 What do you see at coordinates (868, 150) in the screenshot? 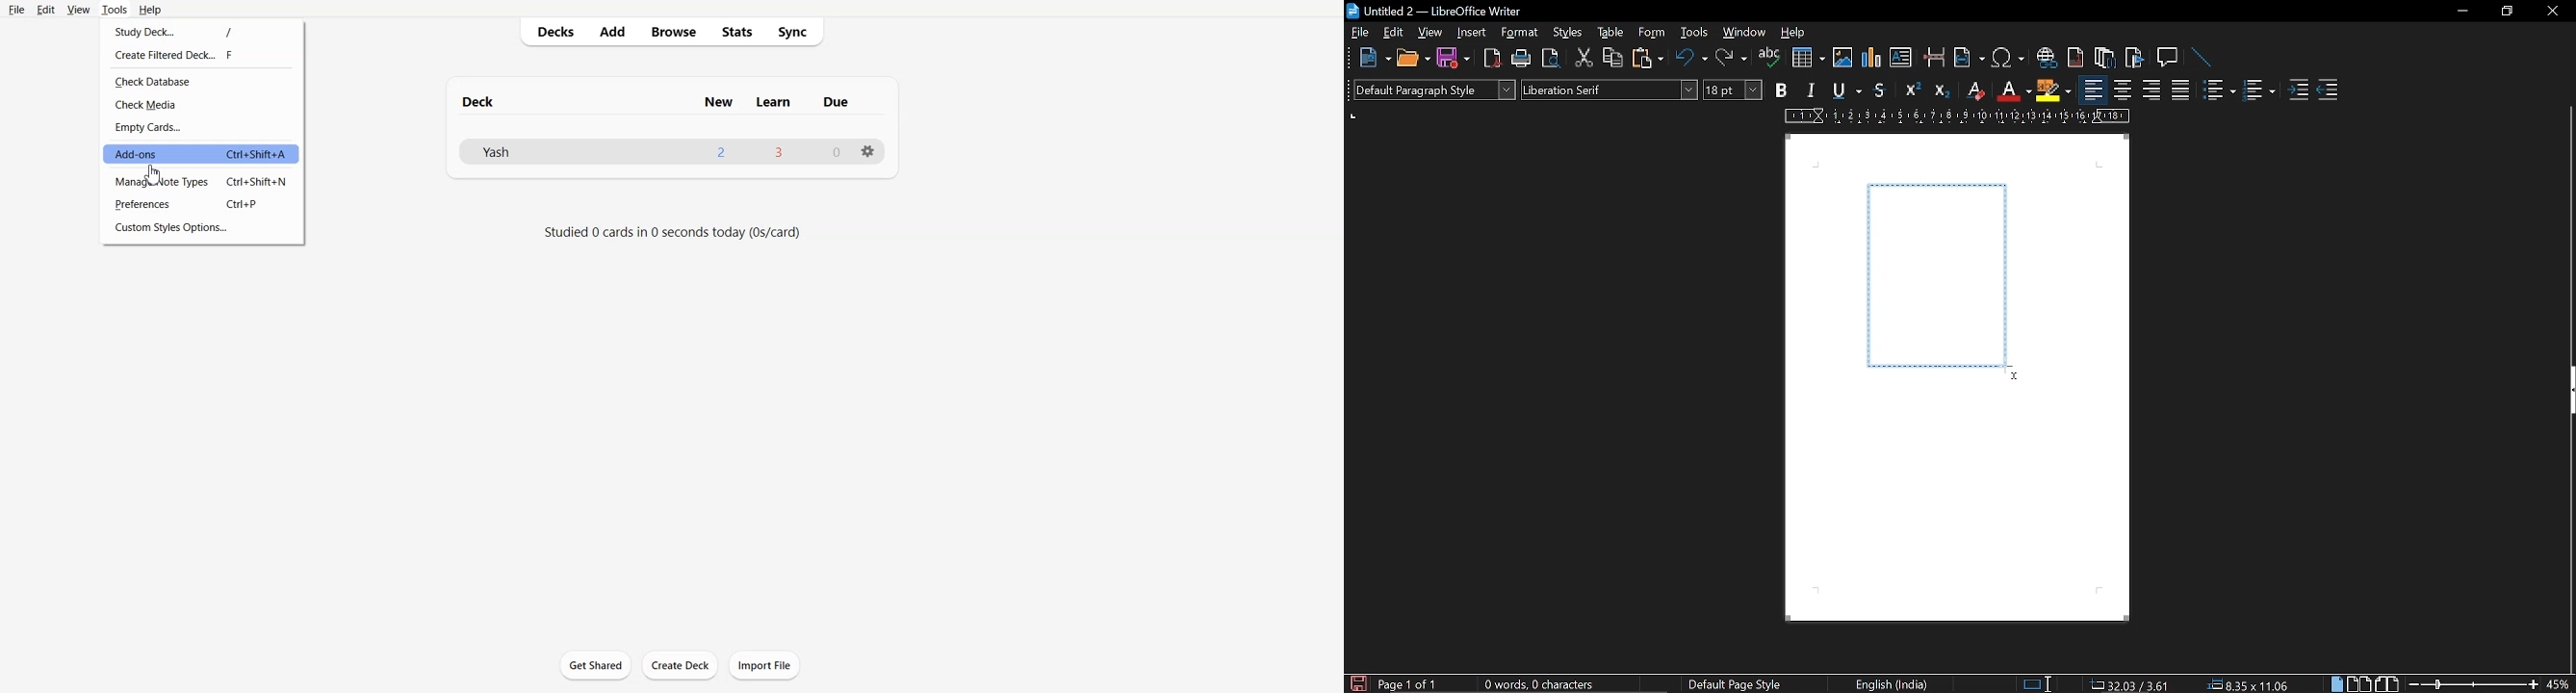
I see `Settings` at bounding box center [868, 150].